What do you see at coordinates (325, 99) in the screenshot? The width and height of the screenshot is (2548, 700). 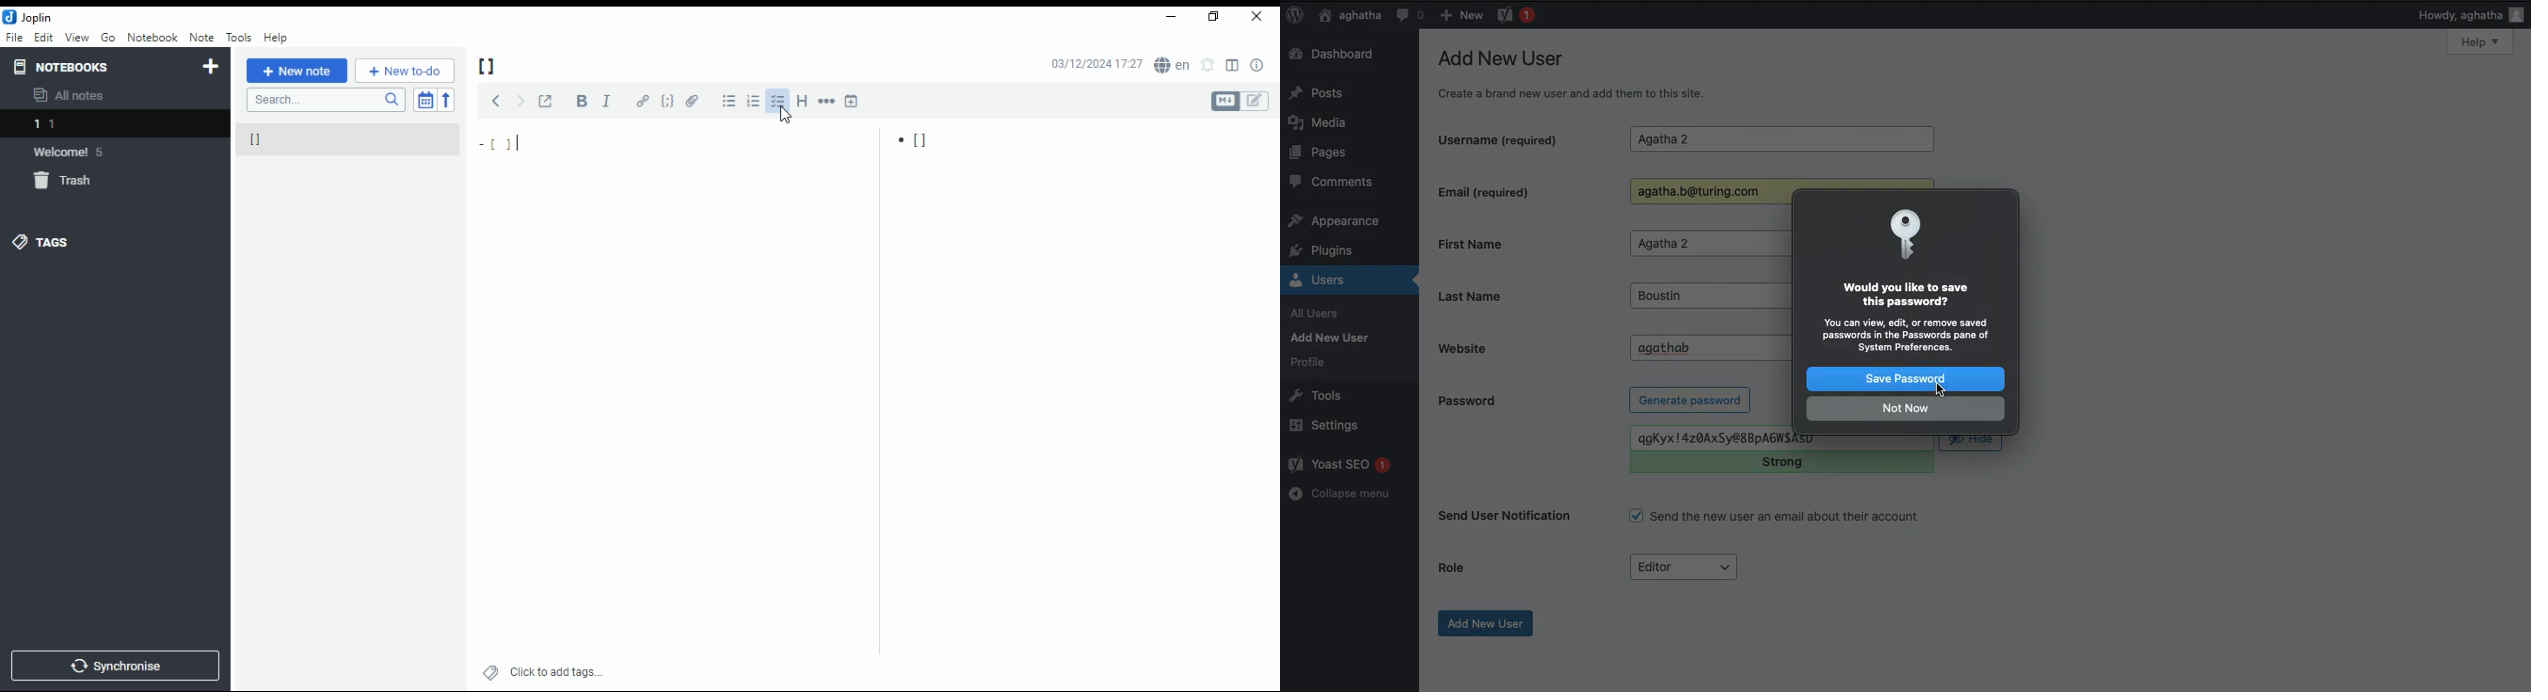 I see `search` at bounding box center [325, 99].